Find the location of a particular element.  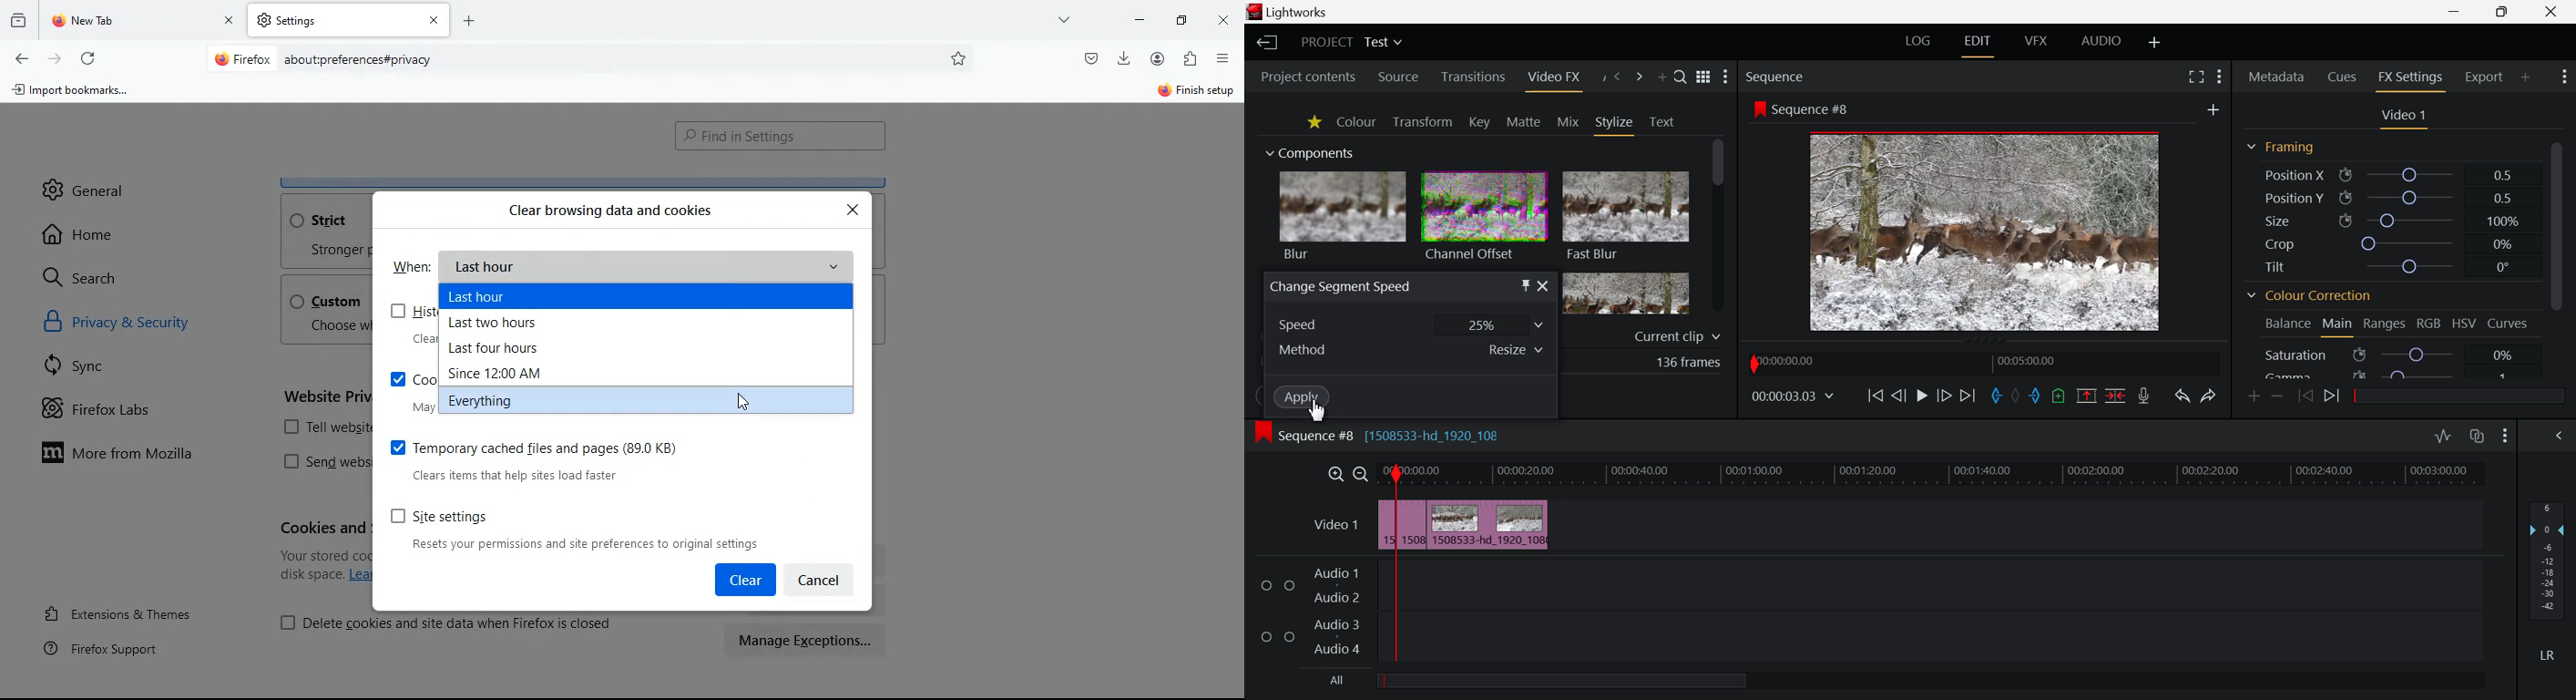

Cursor is located at coordinates (745, 401).